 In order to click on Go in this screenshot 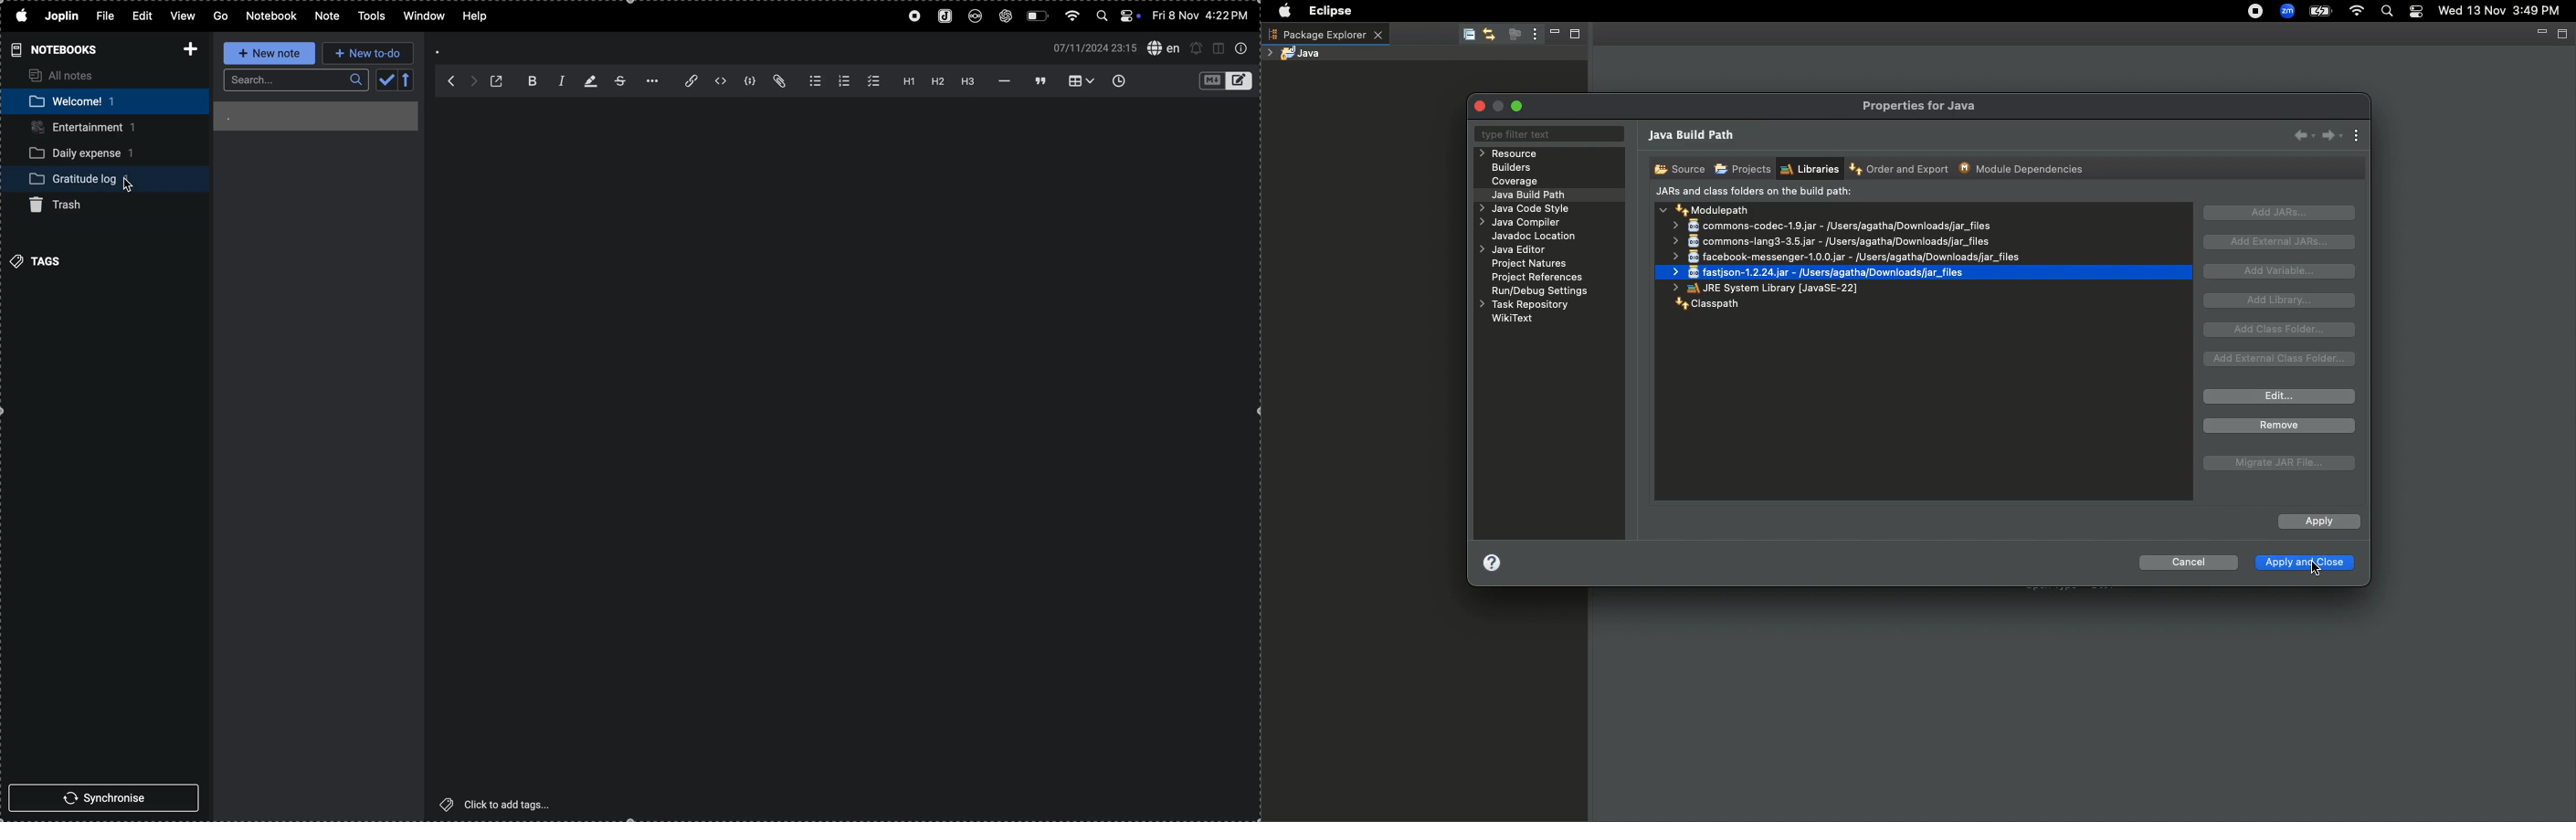, I will do `click(220, 16)`.